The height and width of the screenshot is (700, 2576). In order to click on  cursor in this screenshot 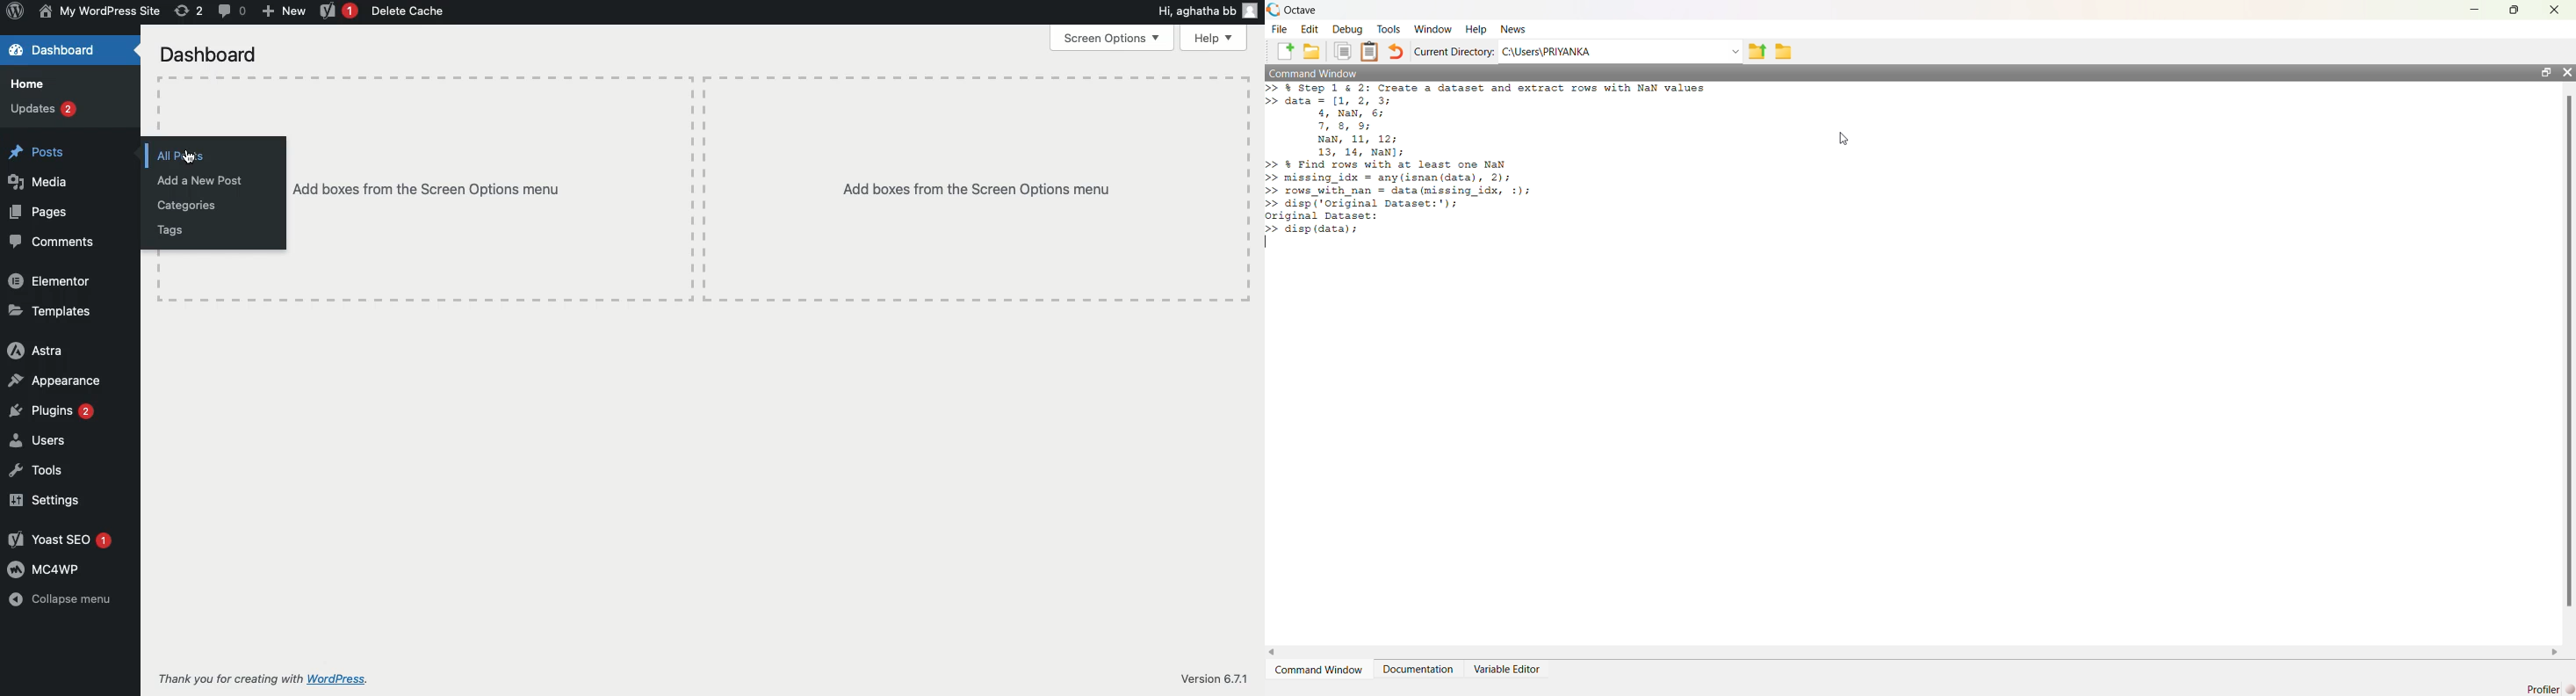, I will do `click(189, 157)`.